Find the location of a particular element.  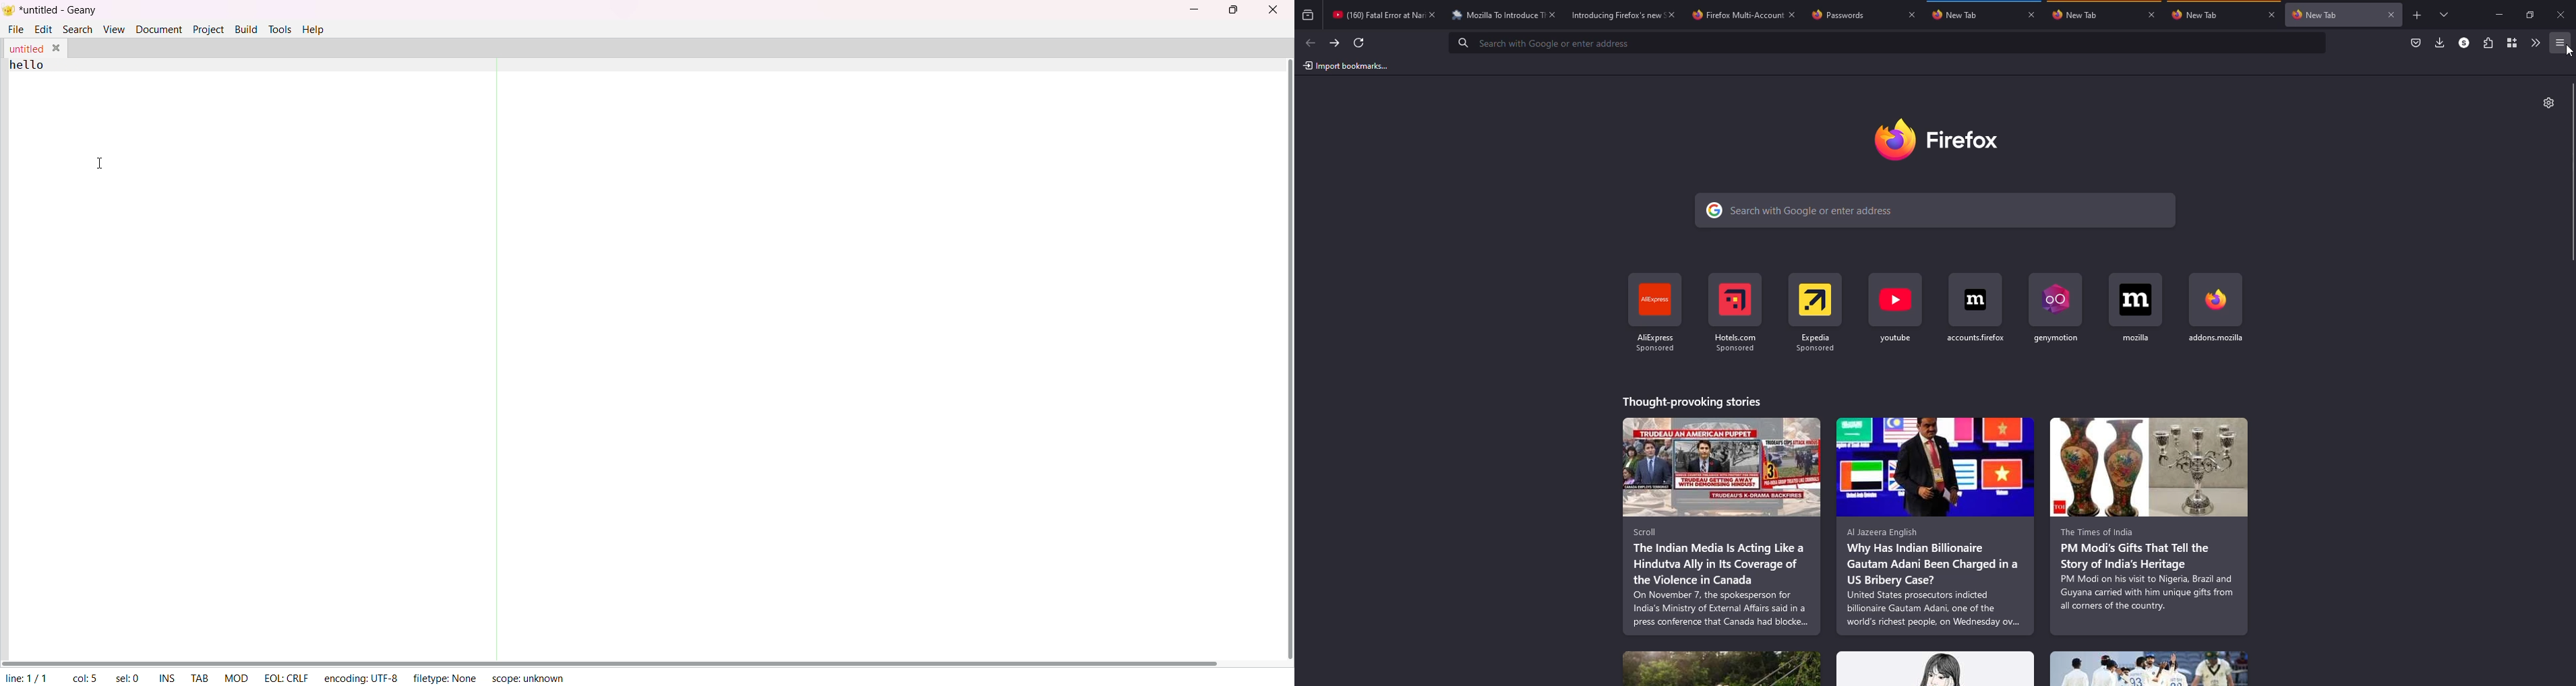

shortcut is located at coordinates (2136, 308).